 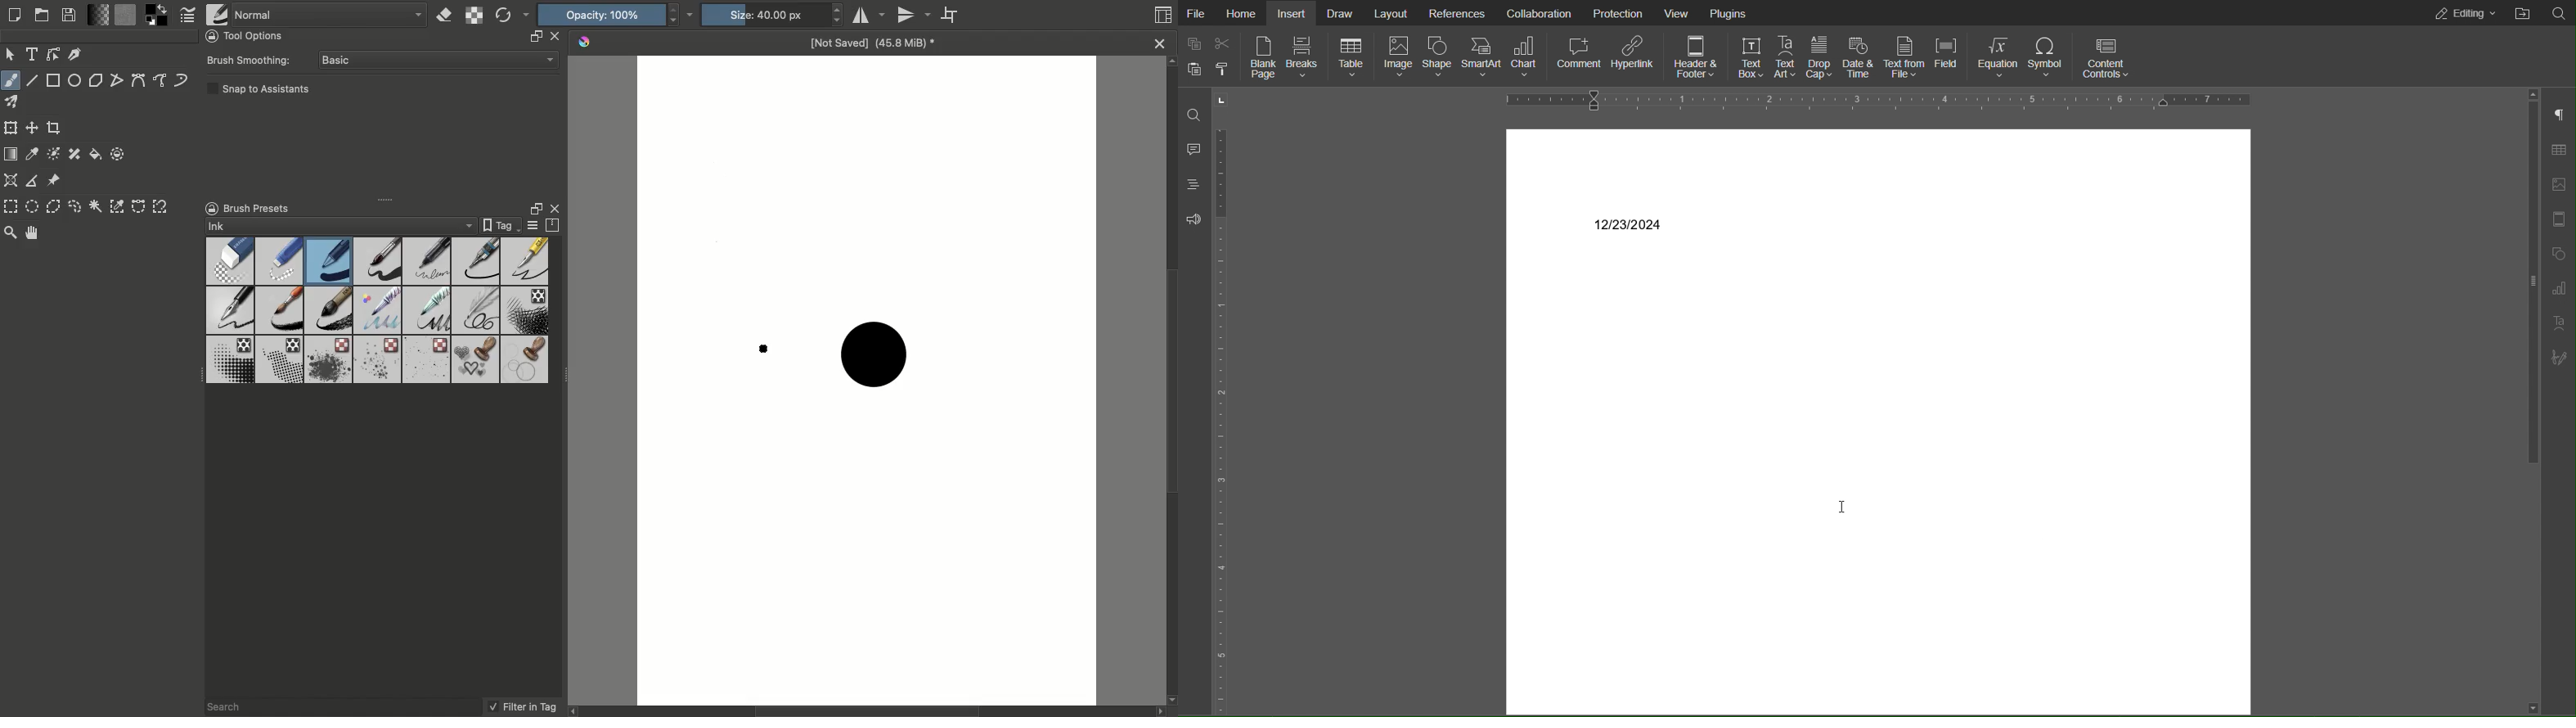 What do you see at coordinates (11, 53) in the screenshot?
I see `Move` at bounding box center [11, 53].